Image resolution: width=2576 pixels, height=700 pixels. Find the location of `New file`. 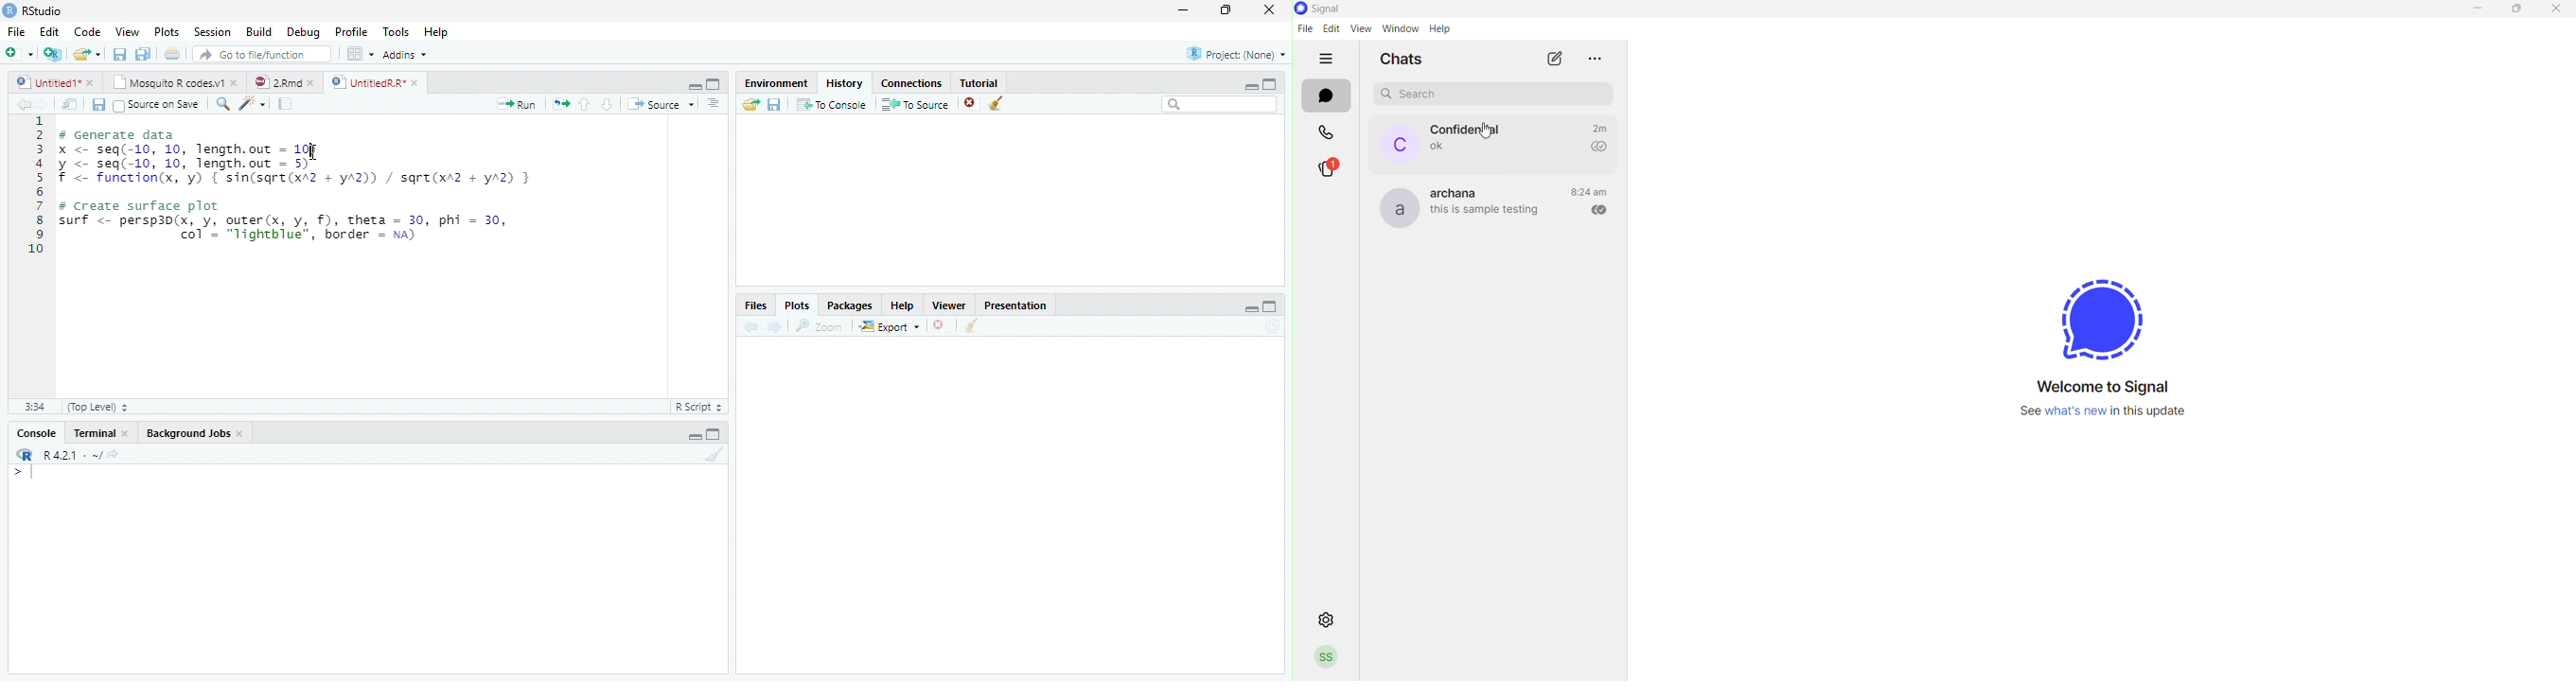

New file is located at coordinates (18, 54).